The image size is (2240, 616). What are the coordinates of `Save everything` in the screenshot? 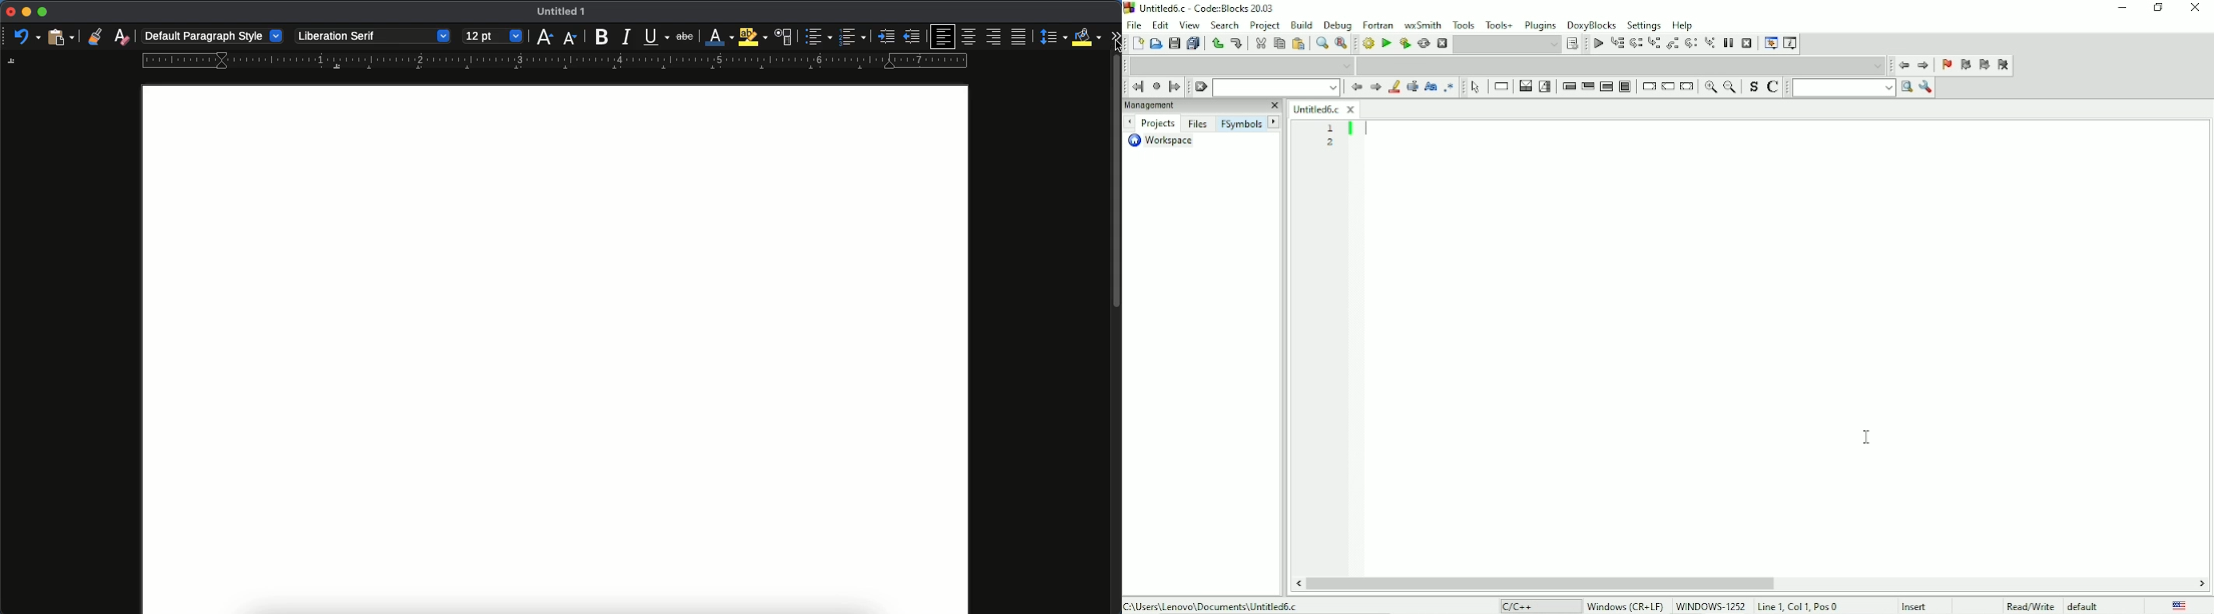 It's located at (1194, 43).